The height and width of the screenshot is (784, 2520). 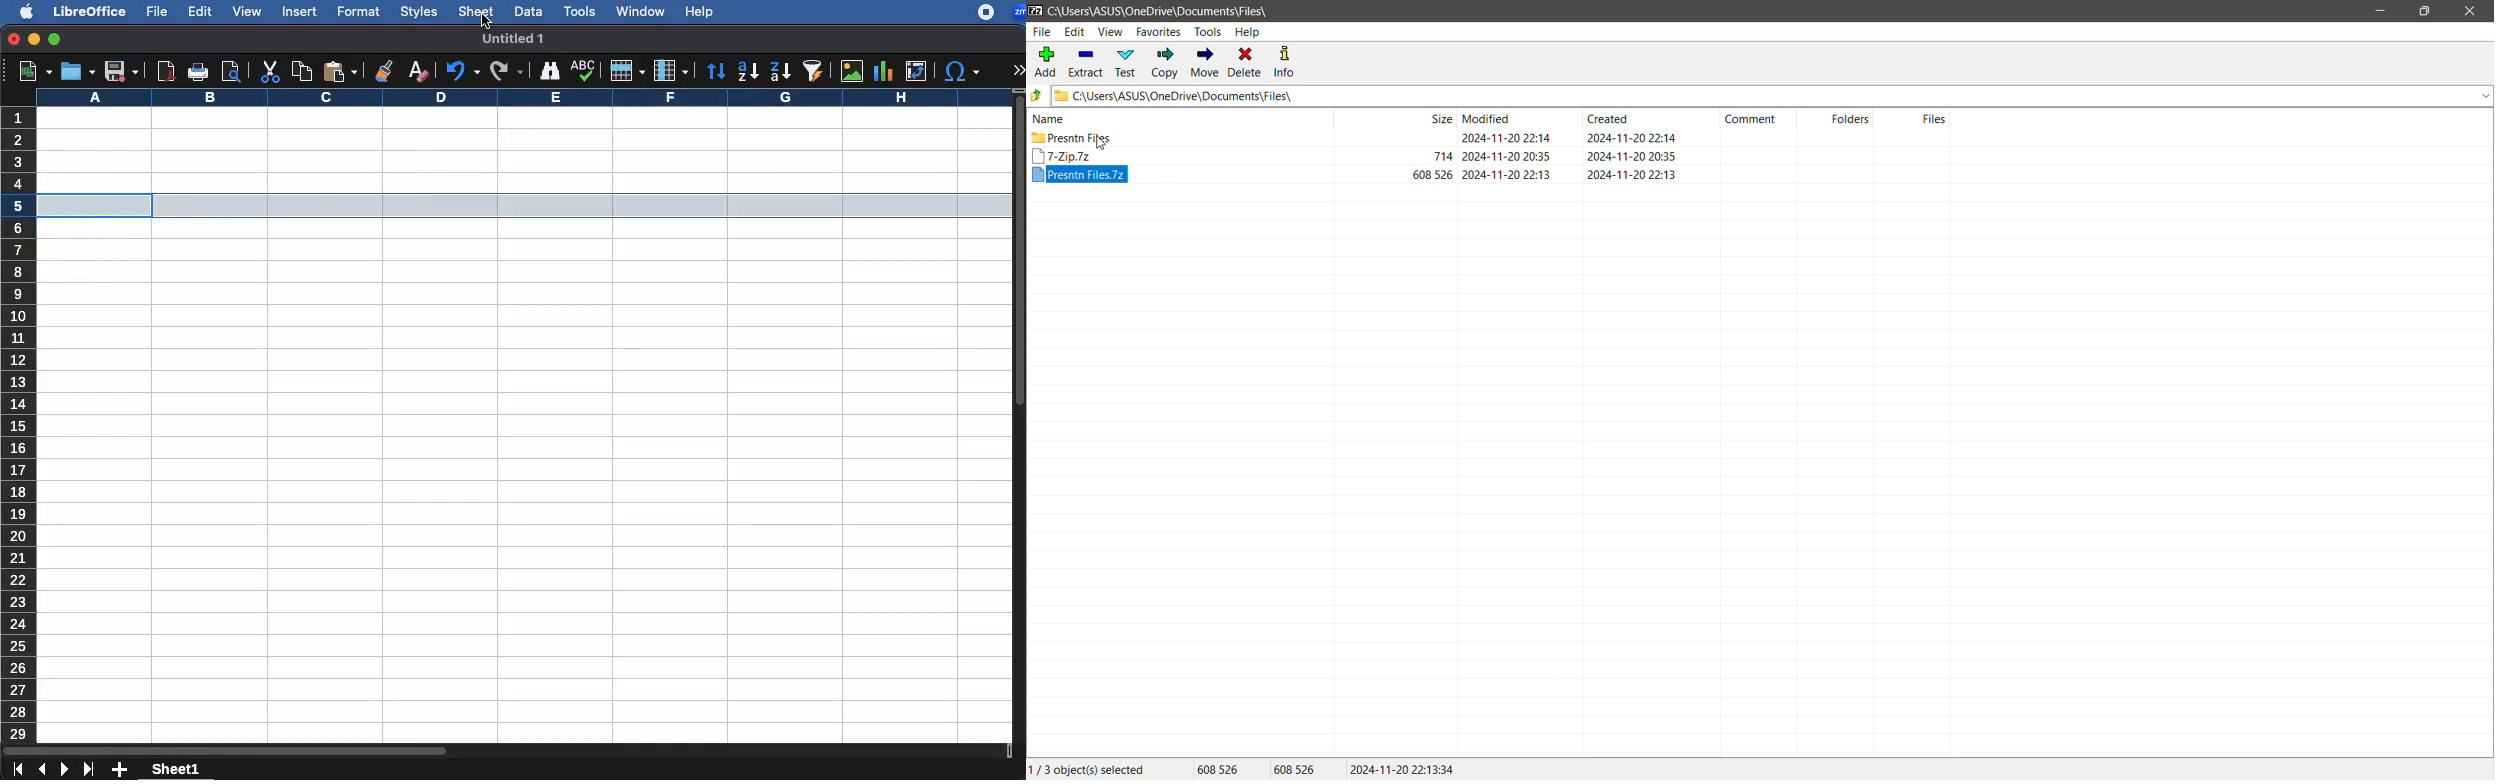 I want to click on next sheet, so click(x=62, y=770).